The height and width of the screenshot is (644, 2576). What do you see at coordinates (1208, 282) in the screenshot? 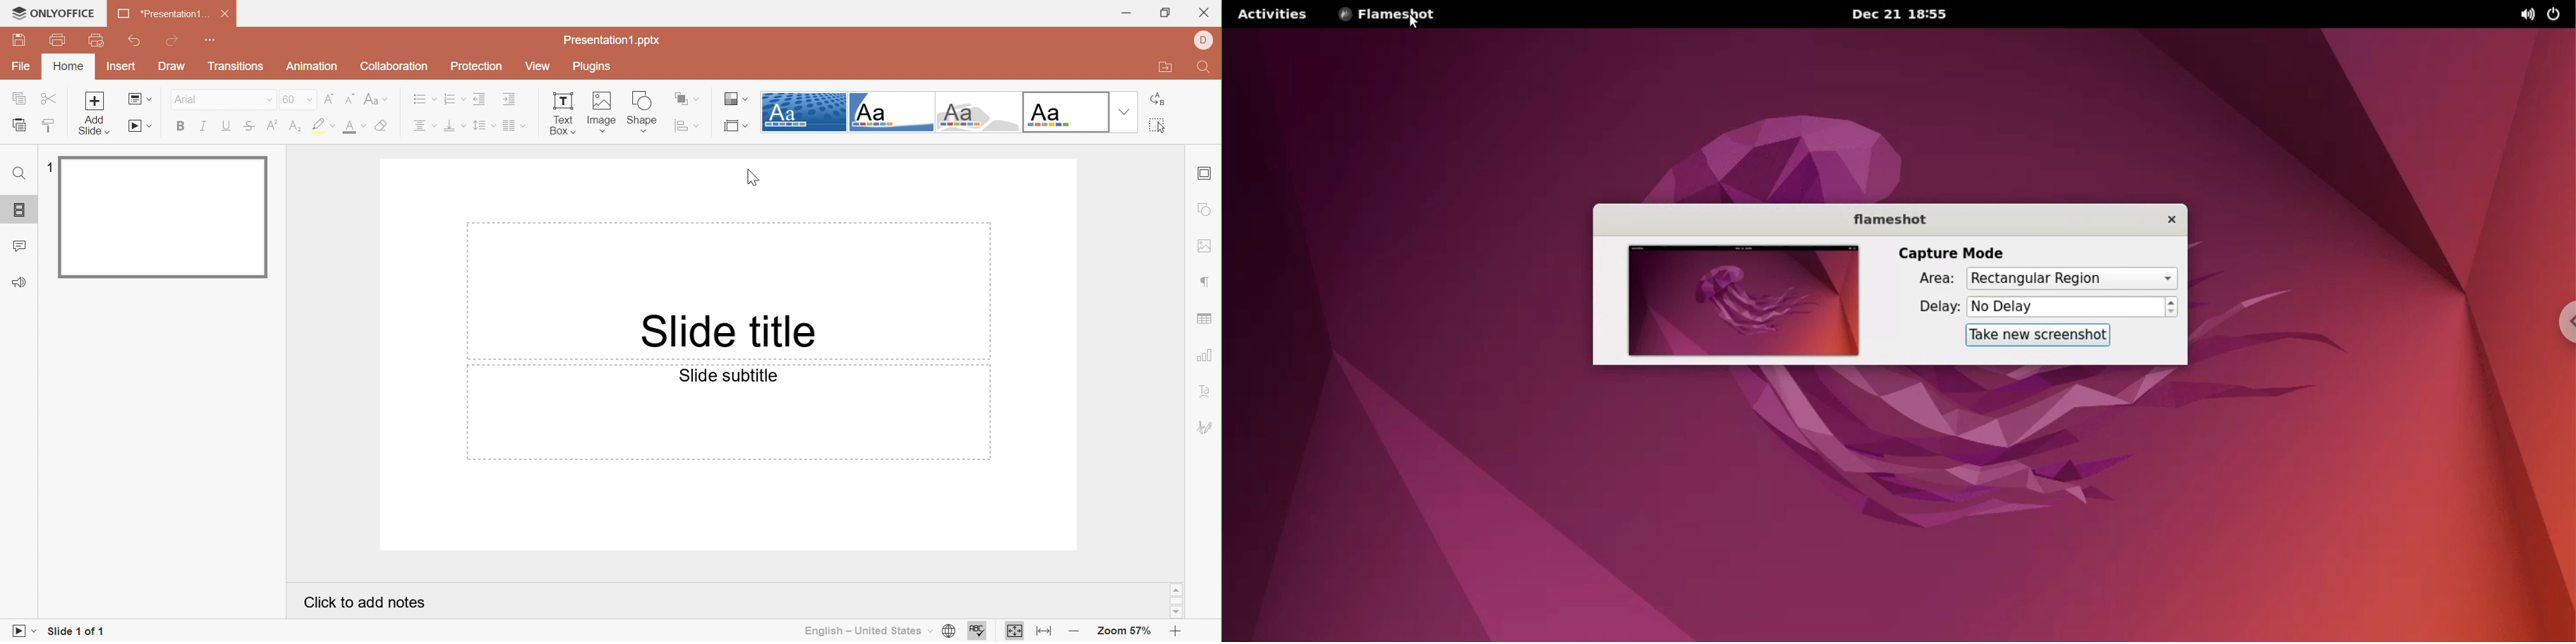
I see `Paragraph settings` at bounding box center [1208, 282].